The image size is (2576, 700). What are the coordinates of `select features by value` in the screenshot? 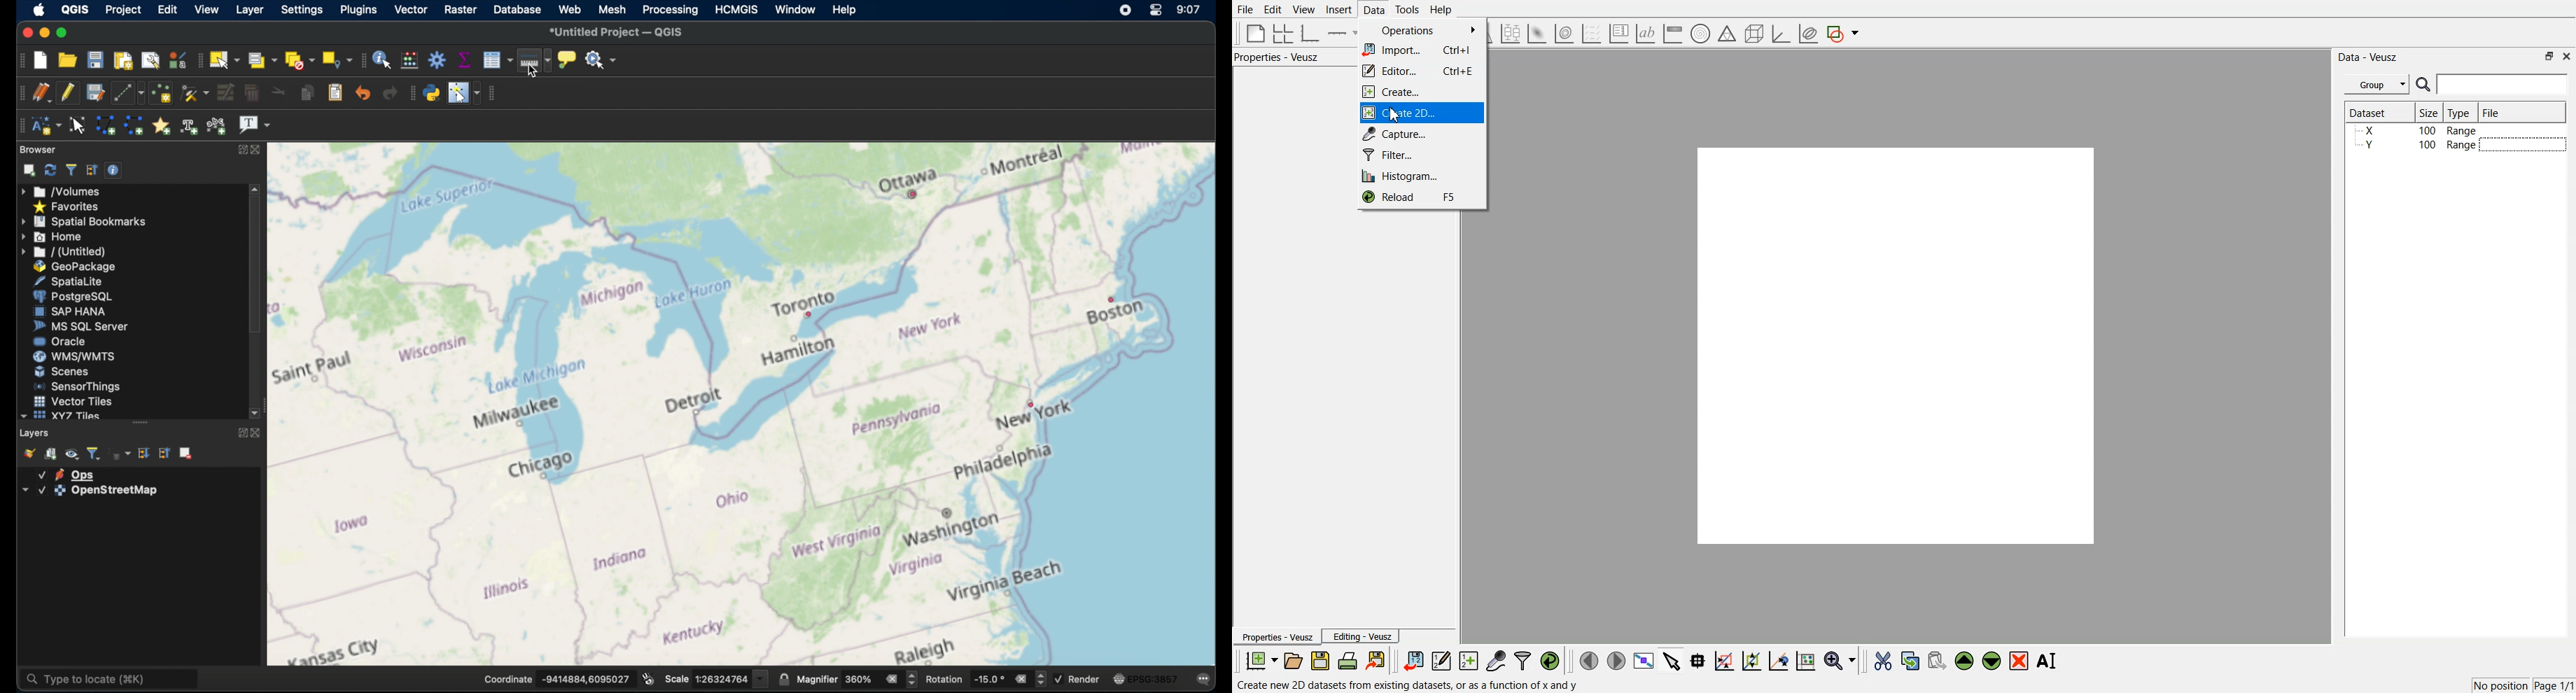 It's located at (262, 60).